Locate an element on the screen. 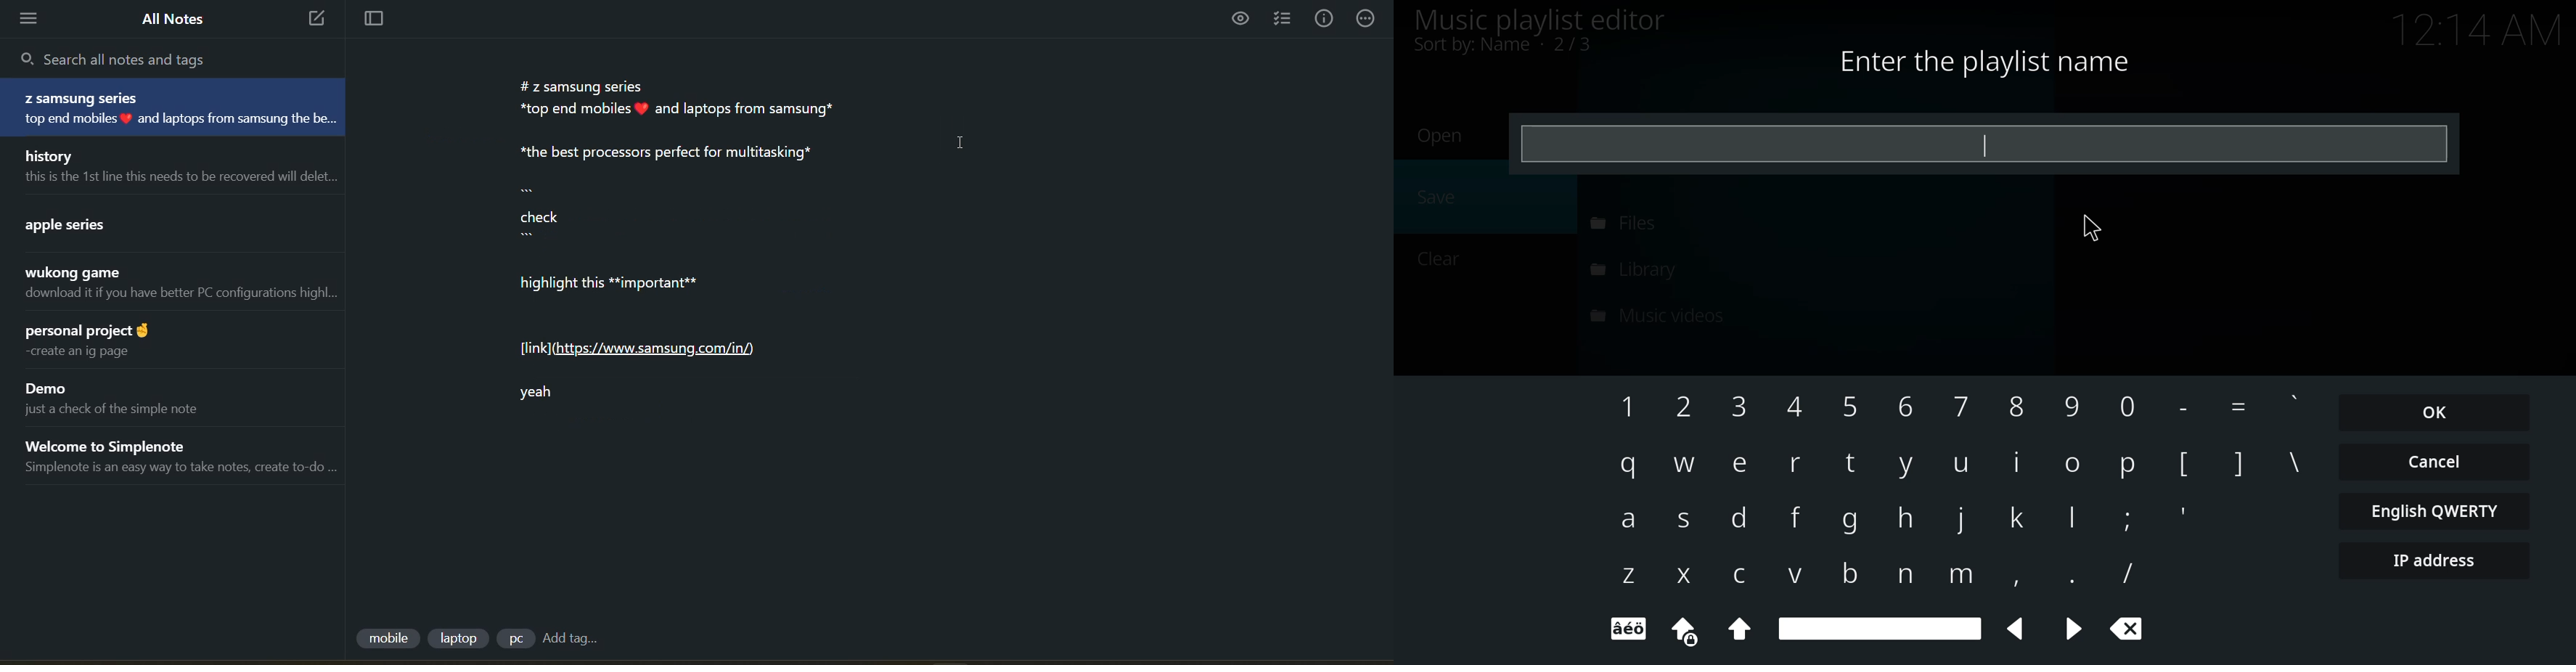  music videos is located at coordinates (1661, 313).